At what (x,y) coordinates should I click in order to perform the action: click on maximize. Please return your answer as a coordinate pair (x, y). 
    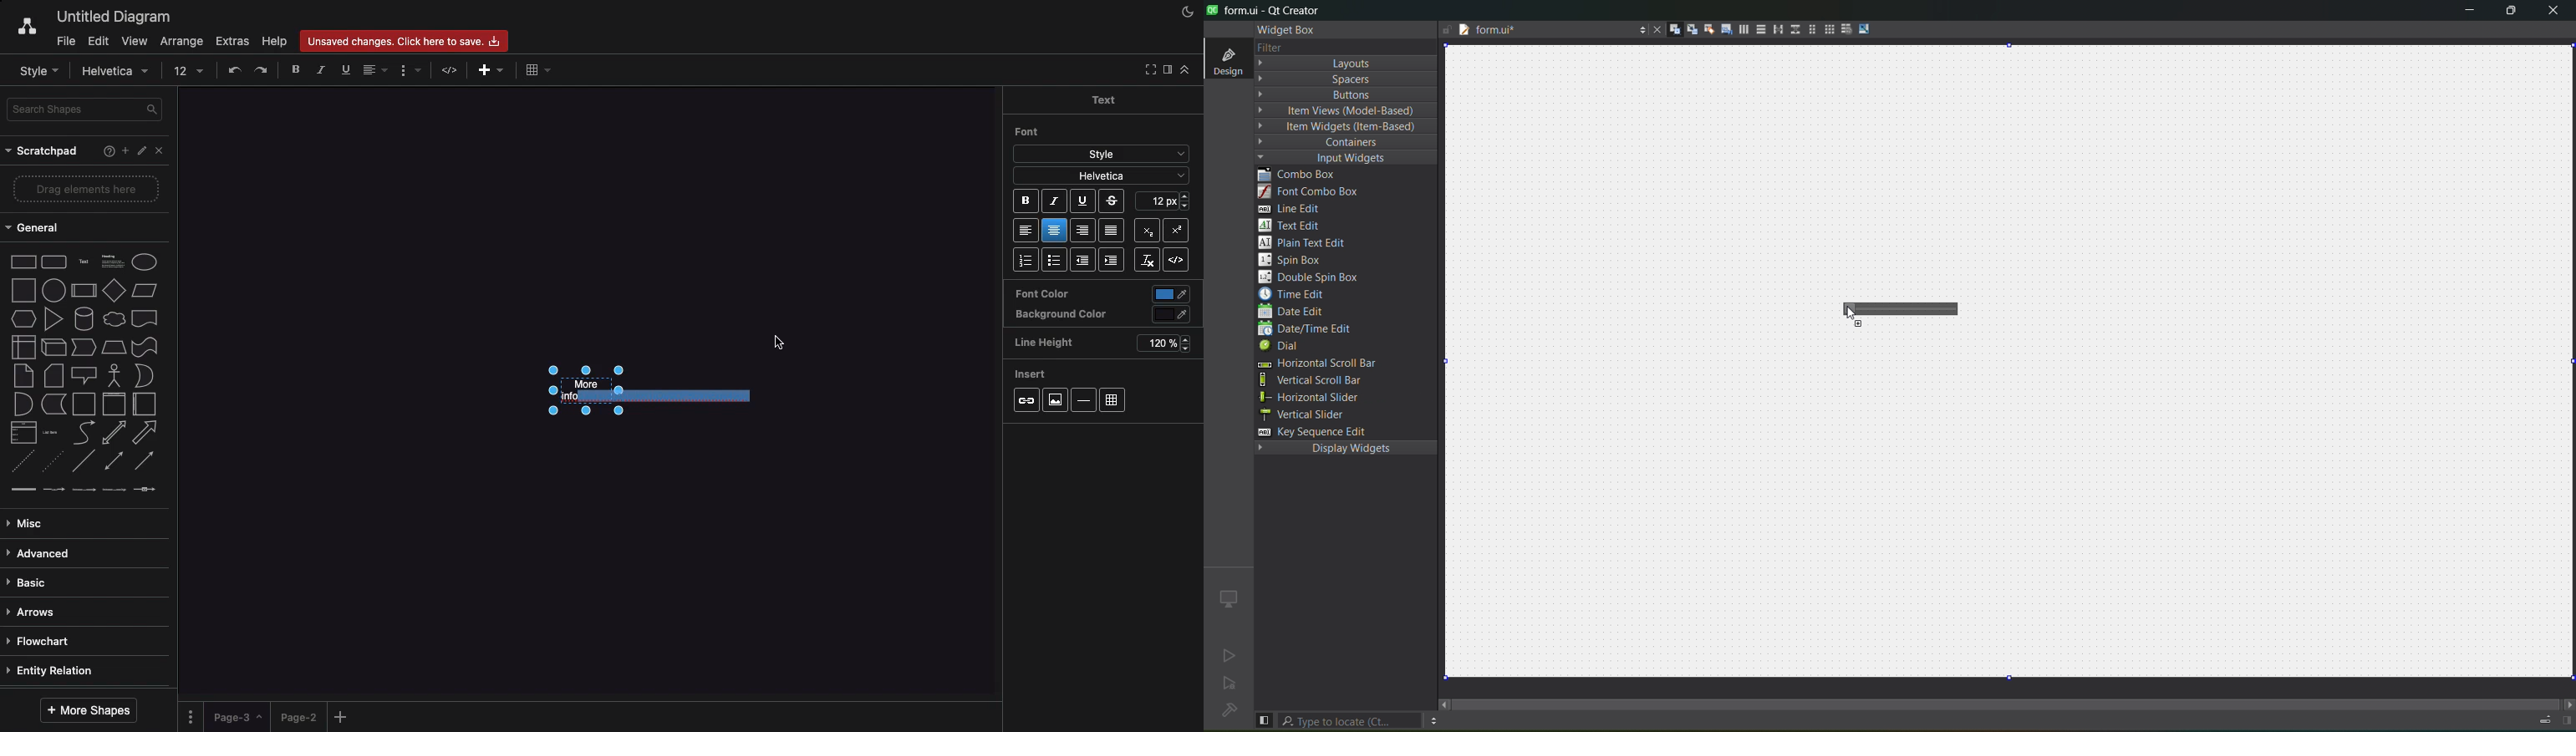
    Looking at the image, I should click on (2514, 14).